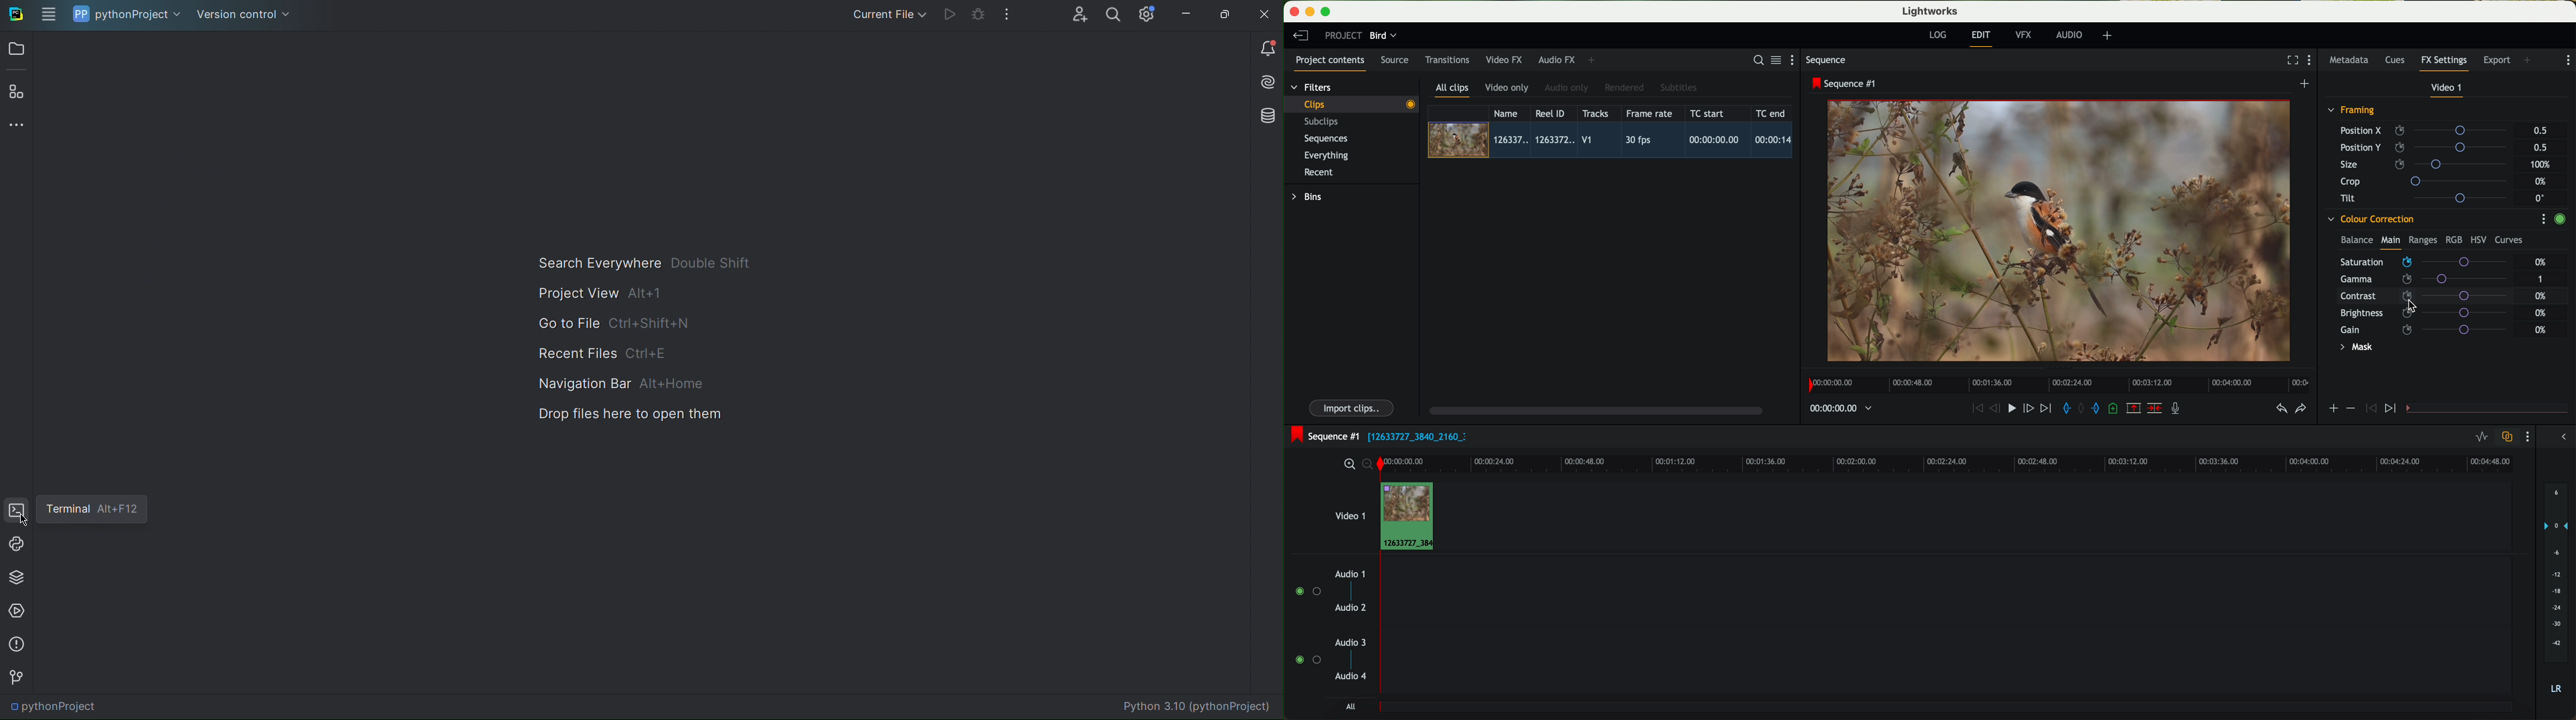 The image size is (2576, 728). I want to click on scroll bar, so click(1594, 410).